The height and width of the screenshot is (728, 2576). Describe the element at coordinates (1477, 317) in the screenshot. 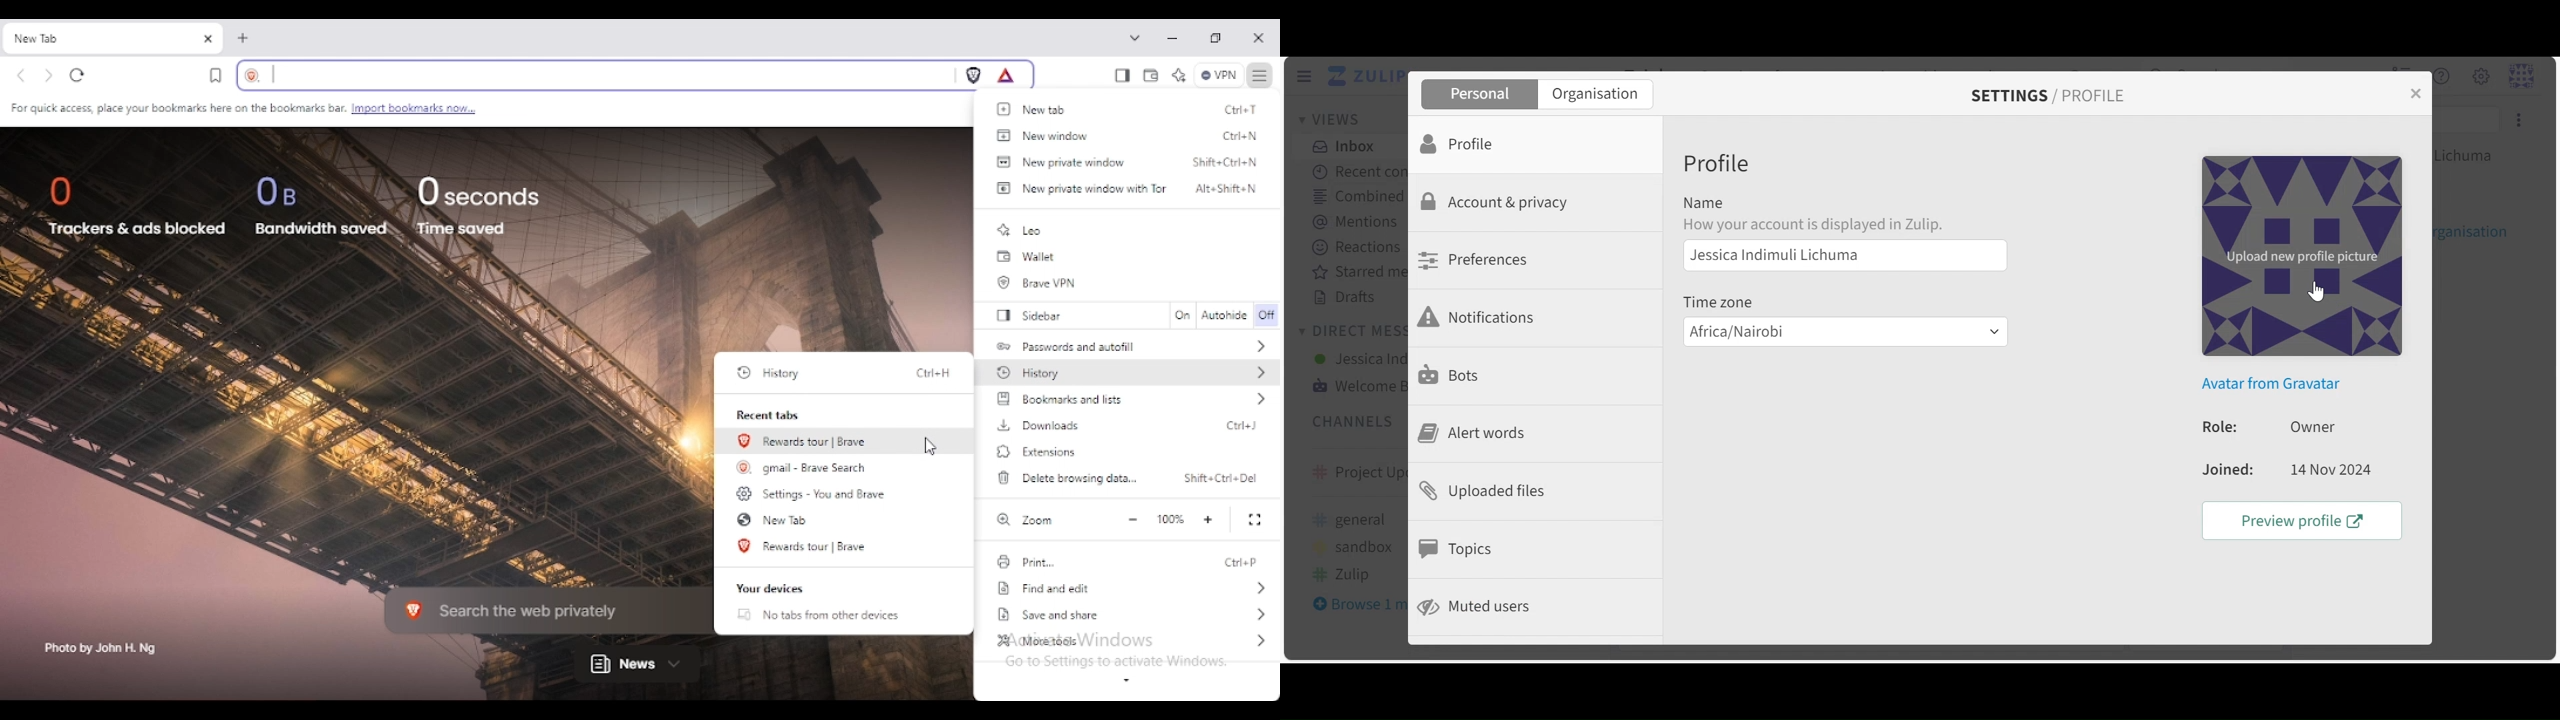

I see `Notifications` at that location.